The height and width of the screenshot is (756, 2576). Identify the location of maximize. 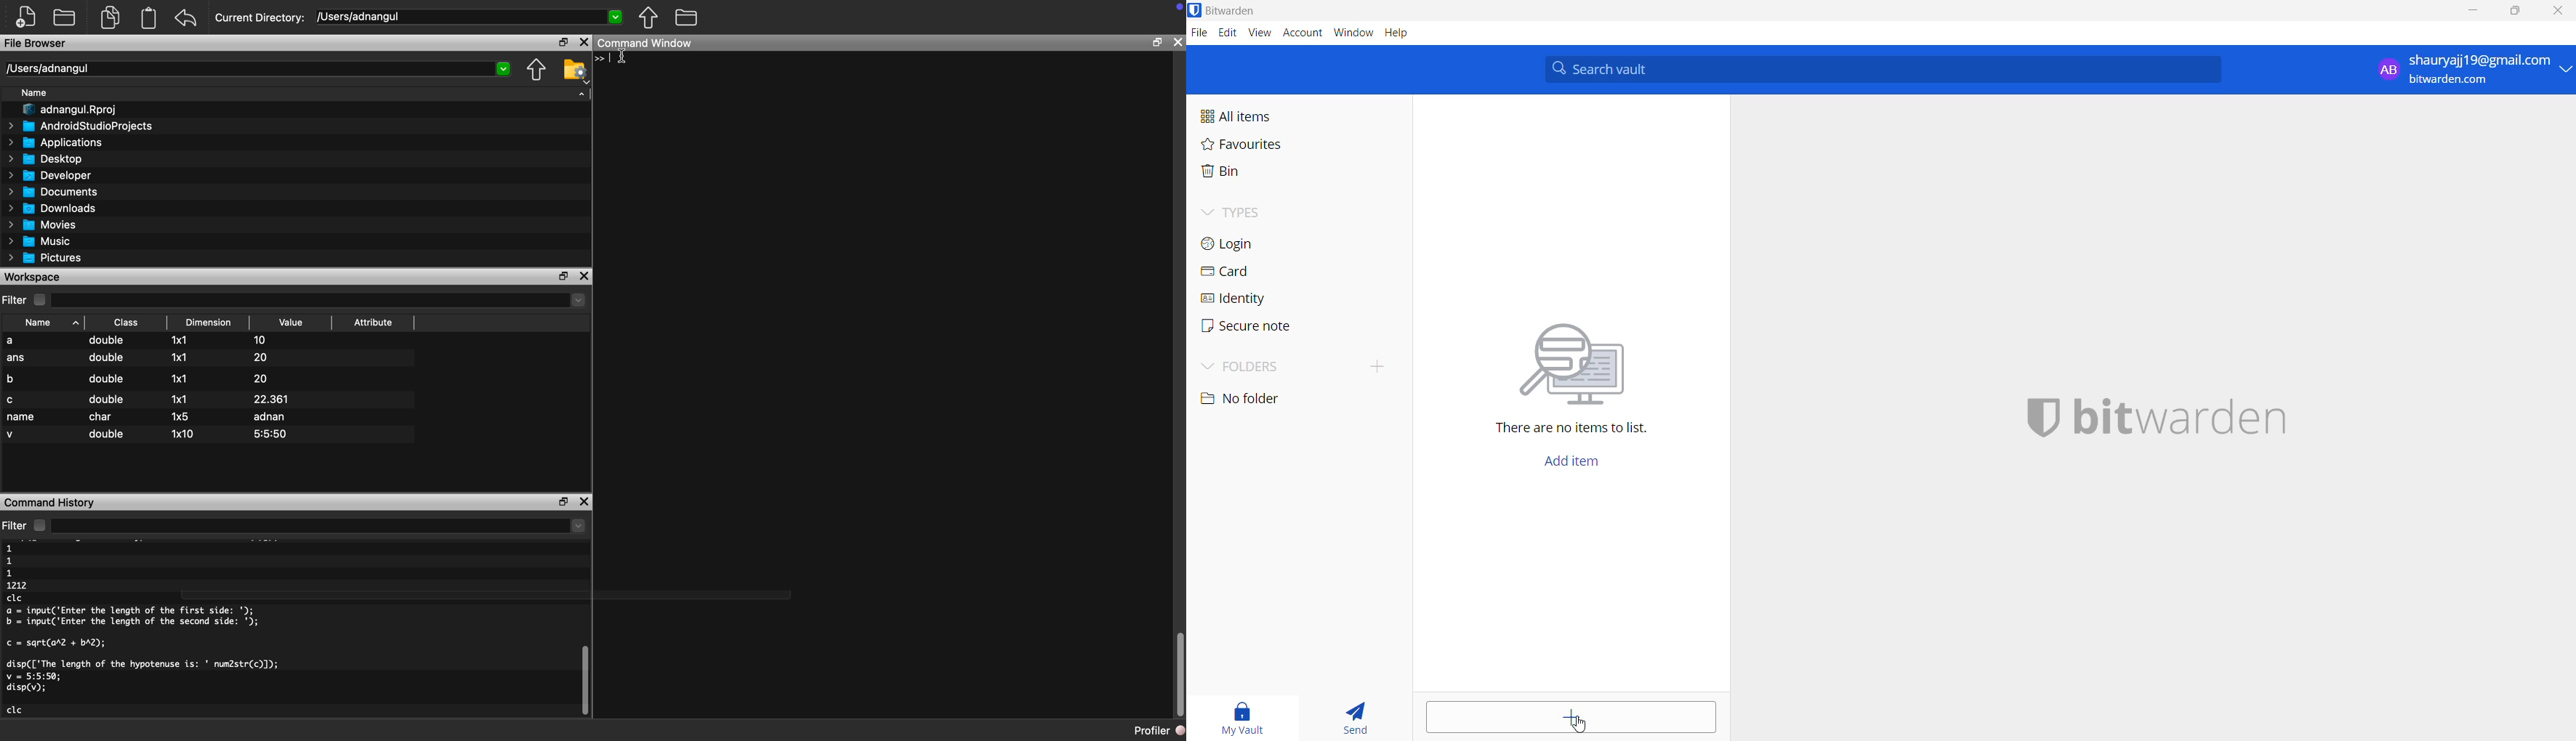
(1157, 41).